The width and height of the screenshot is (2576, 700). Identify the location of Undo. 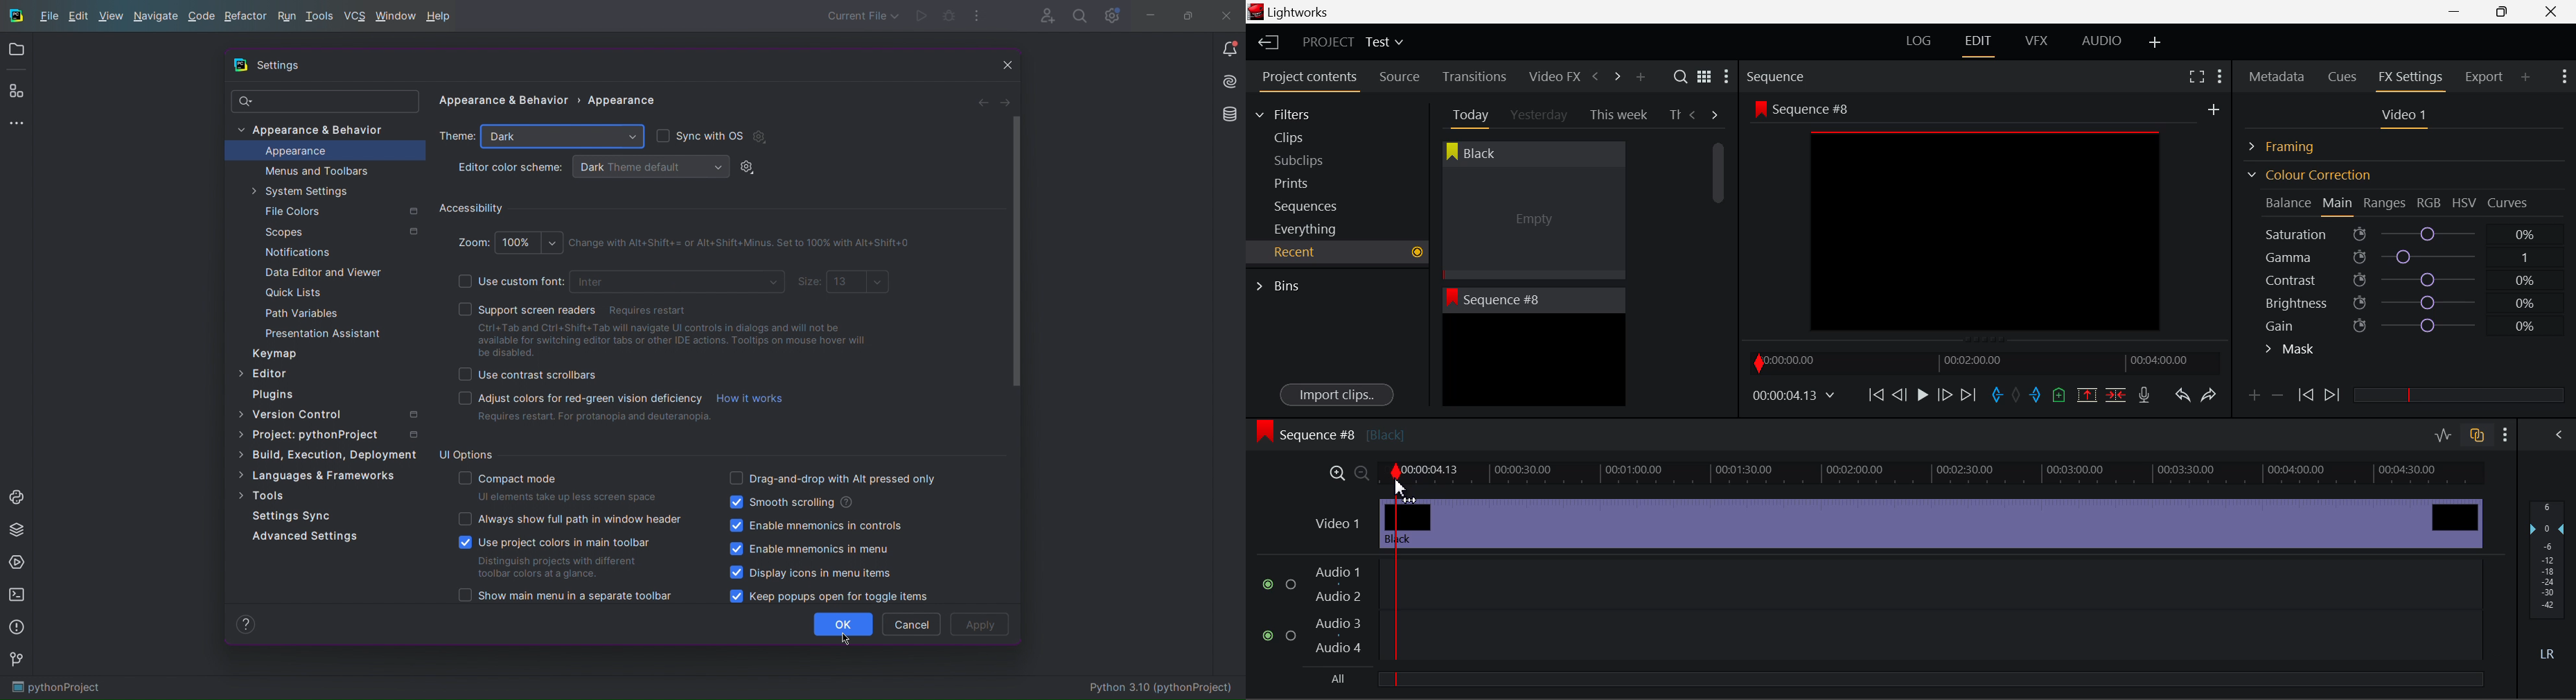
(2182, 398).